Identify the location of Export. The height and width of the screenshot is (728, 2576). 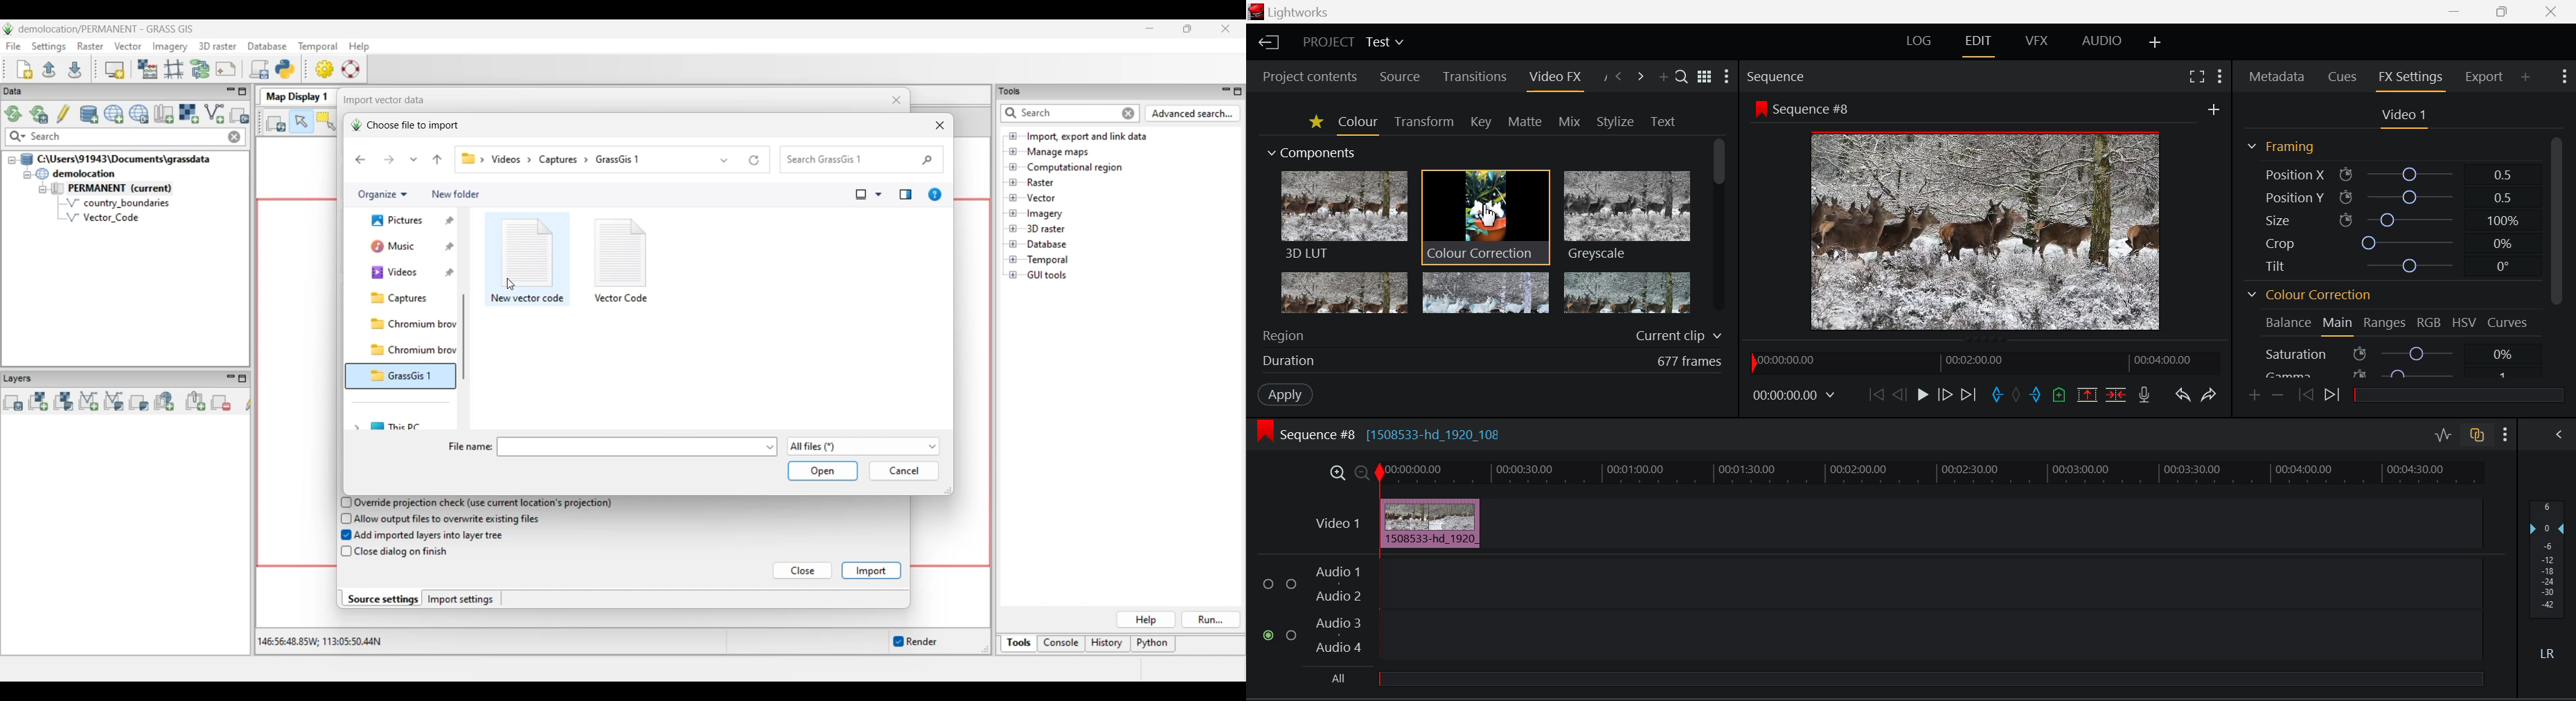
(2485, 77).